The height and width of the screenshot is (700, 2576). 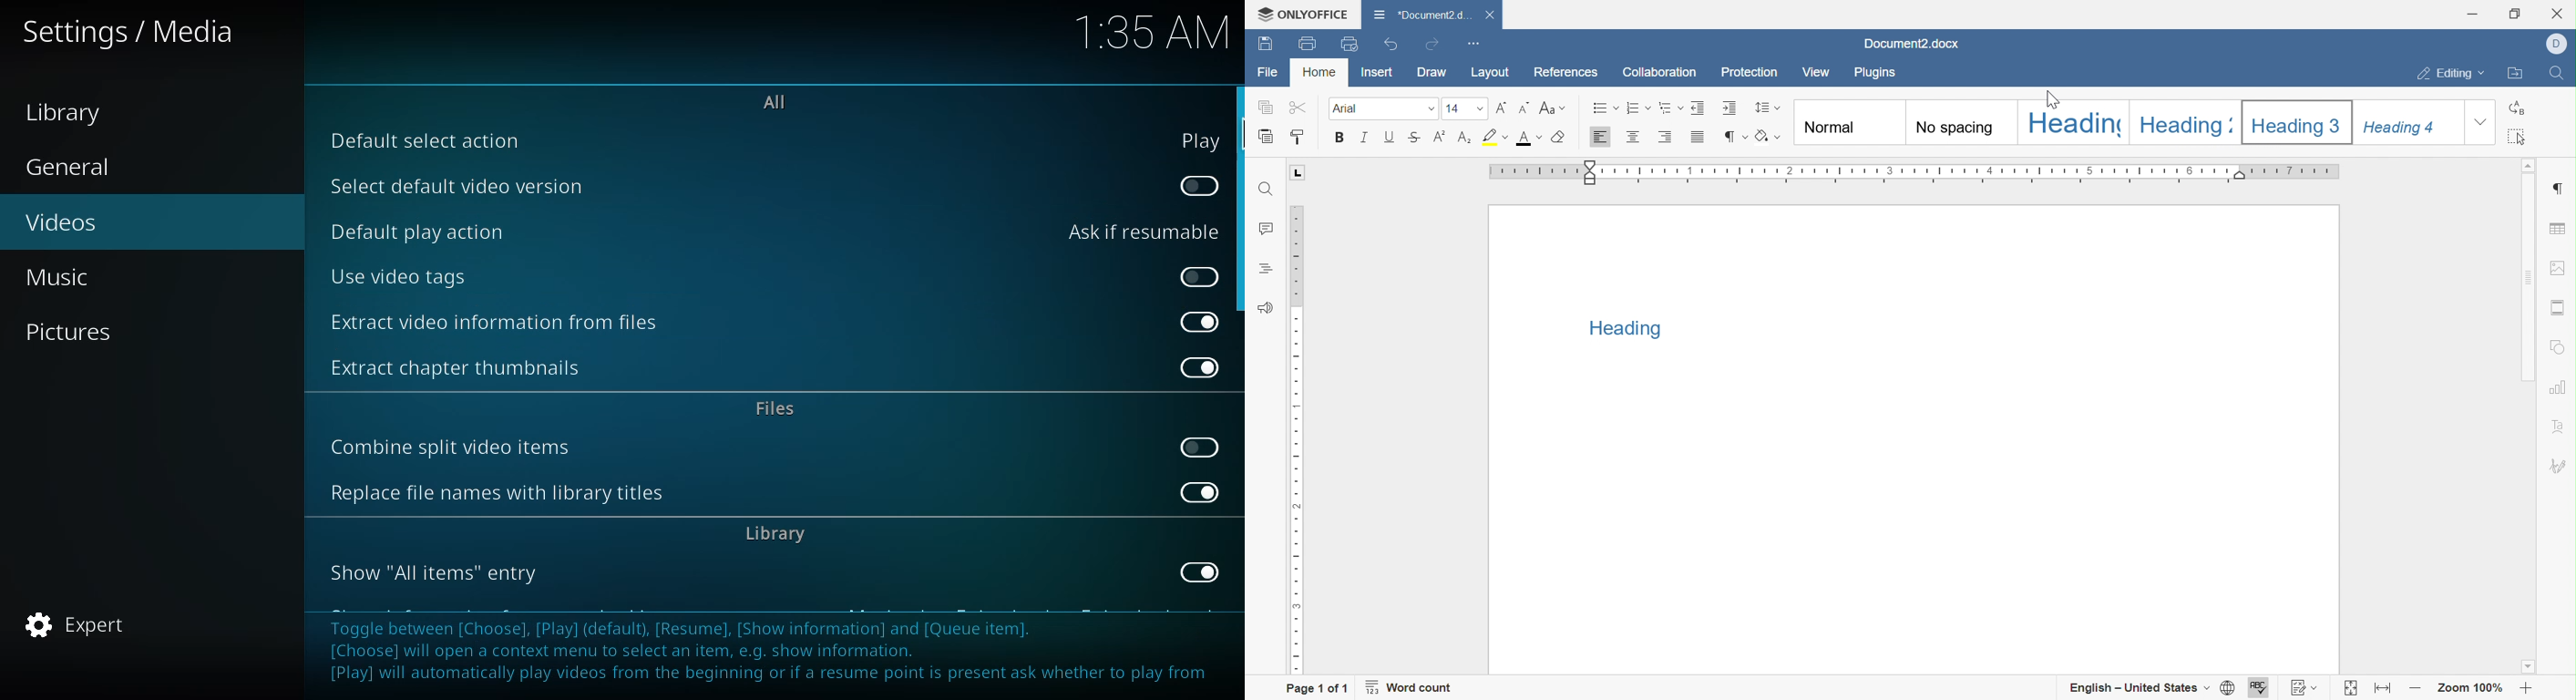 What do you see at coordinates (1461, 110) in the screenshot?
I see `Font size` at bounding box center [1461, 110].